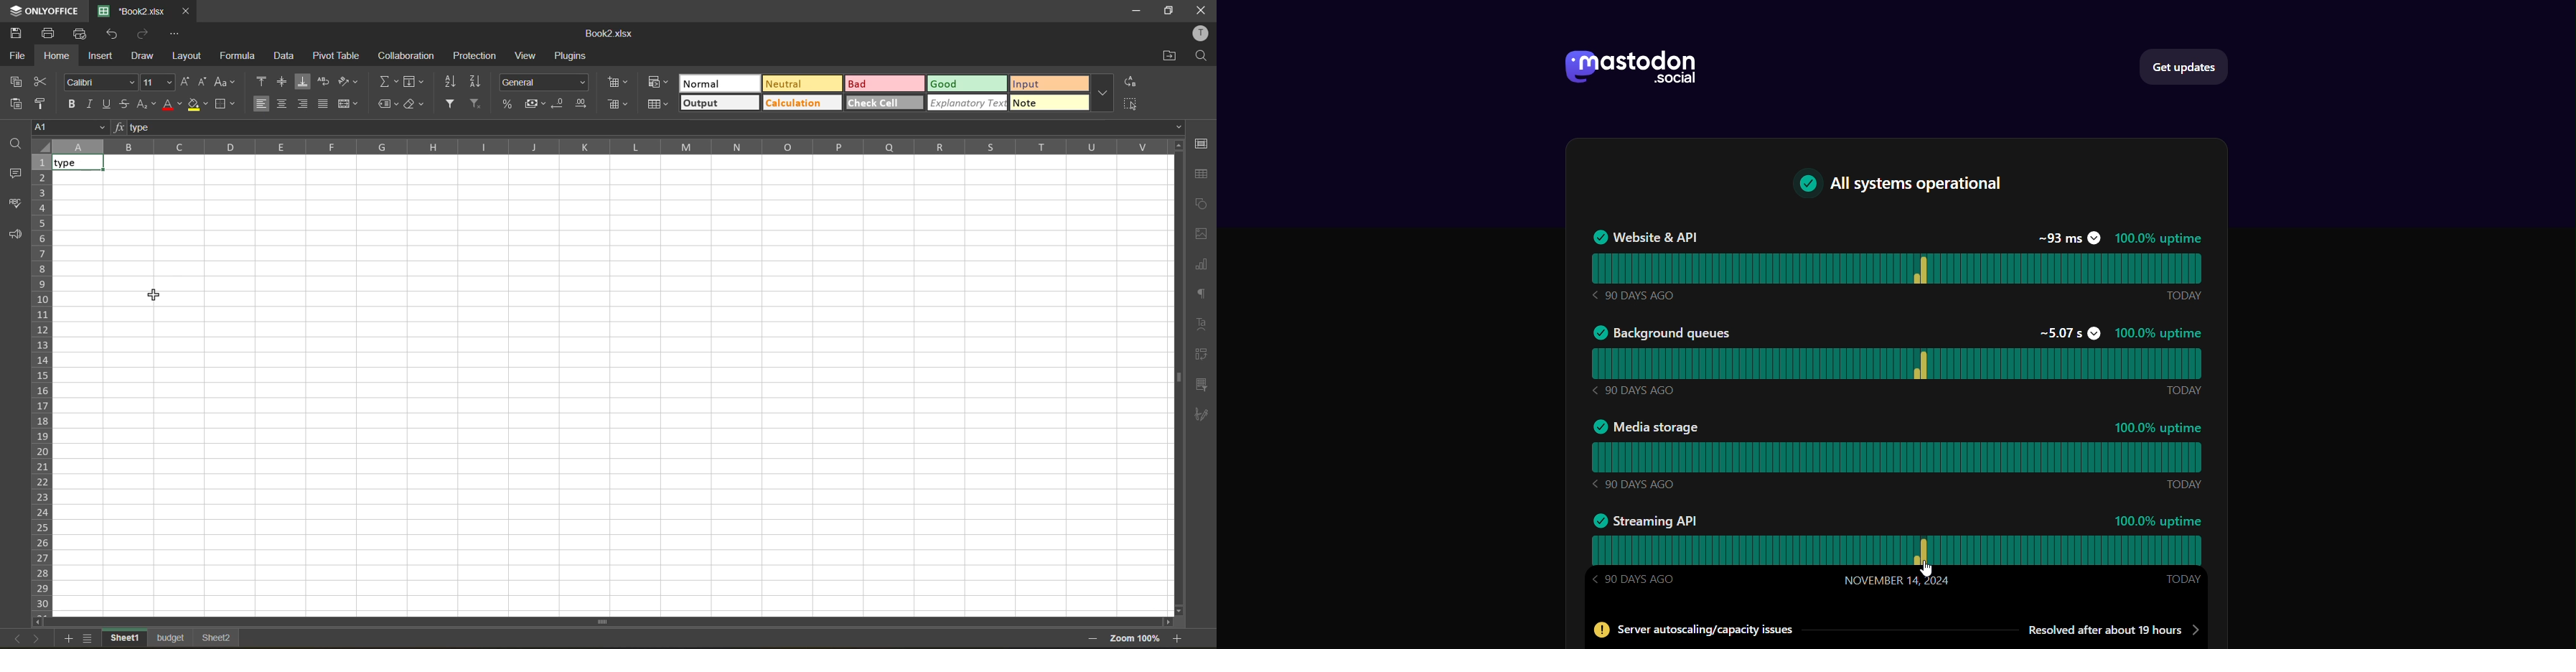 Image resolution: width=2576 pixels, height=672 pixels. I want to click on feedback, so click(14, 236).